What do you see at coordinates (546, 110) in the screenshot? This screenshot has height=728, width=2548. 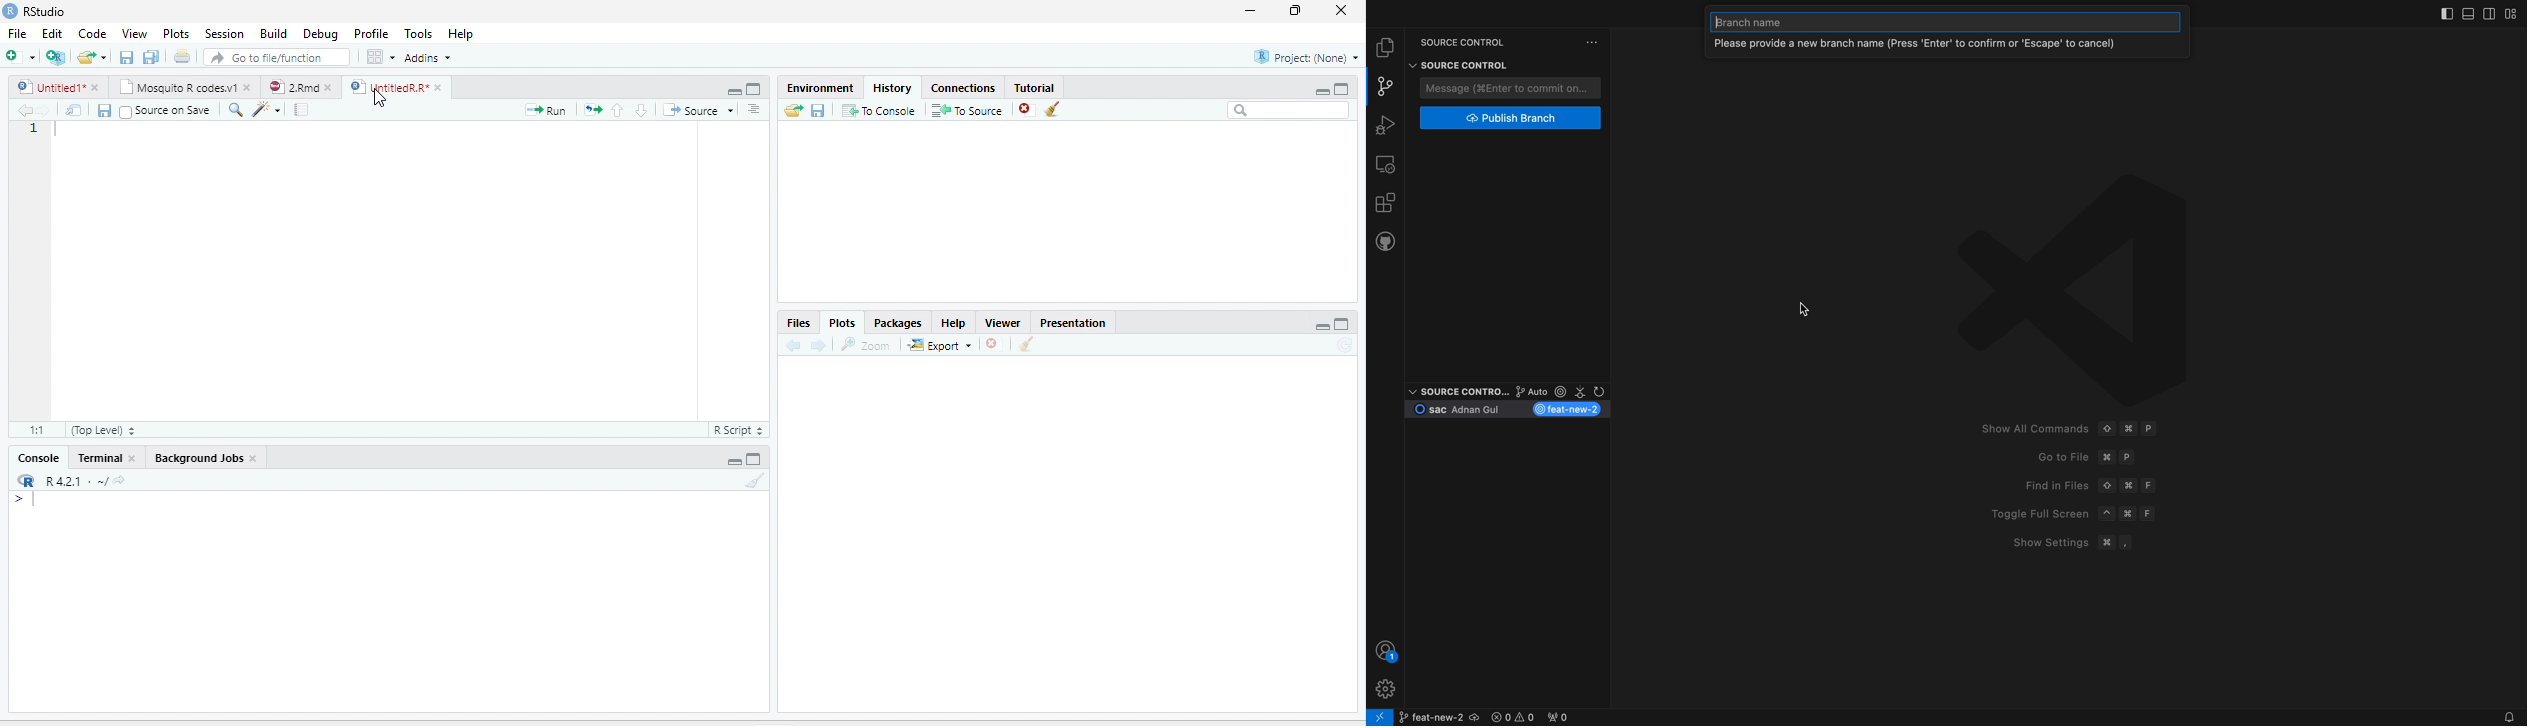 I see `Run` at bounding box center [546, 110].